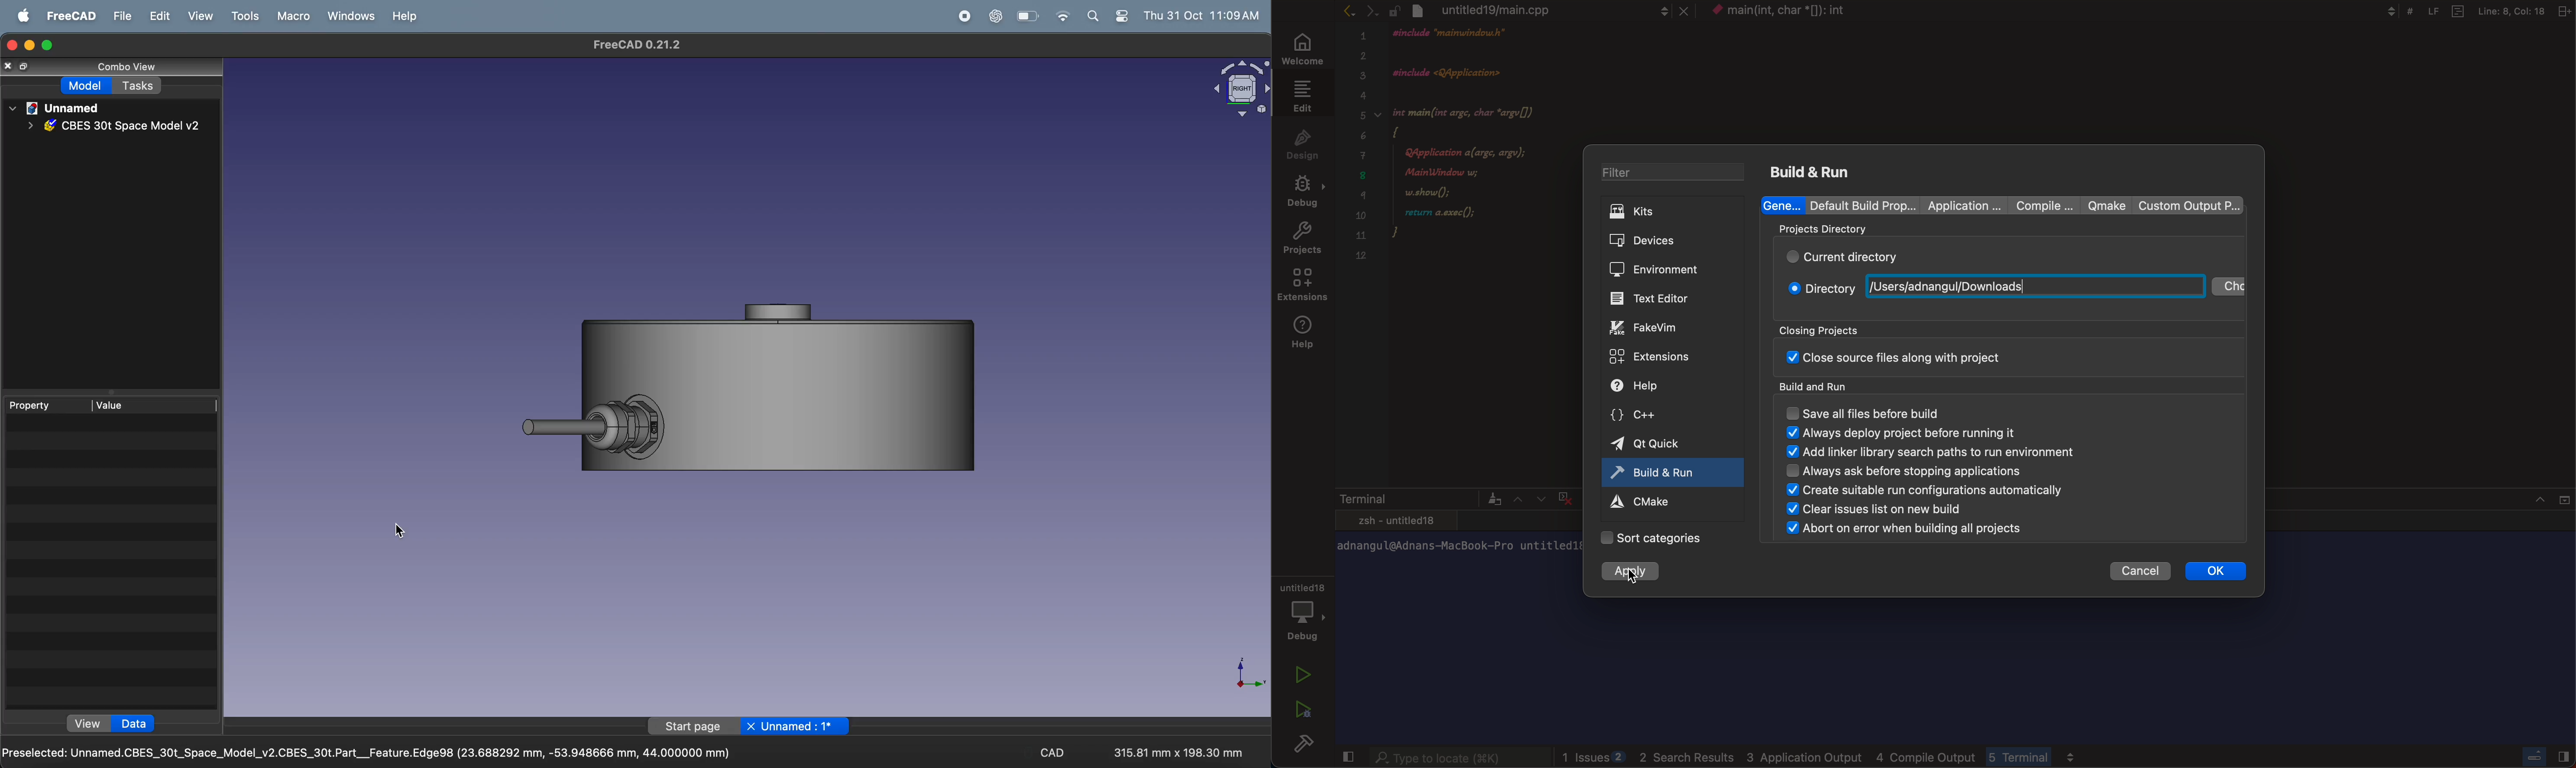  Describe the element at coordinates (1898, 530) in the screenshot. I see `abort on error` at that location.